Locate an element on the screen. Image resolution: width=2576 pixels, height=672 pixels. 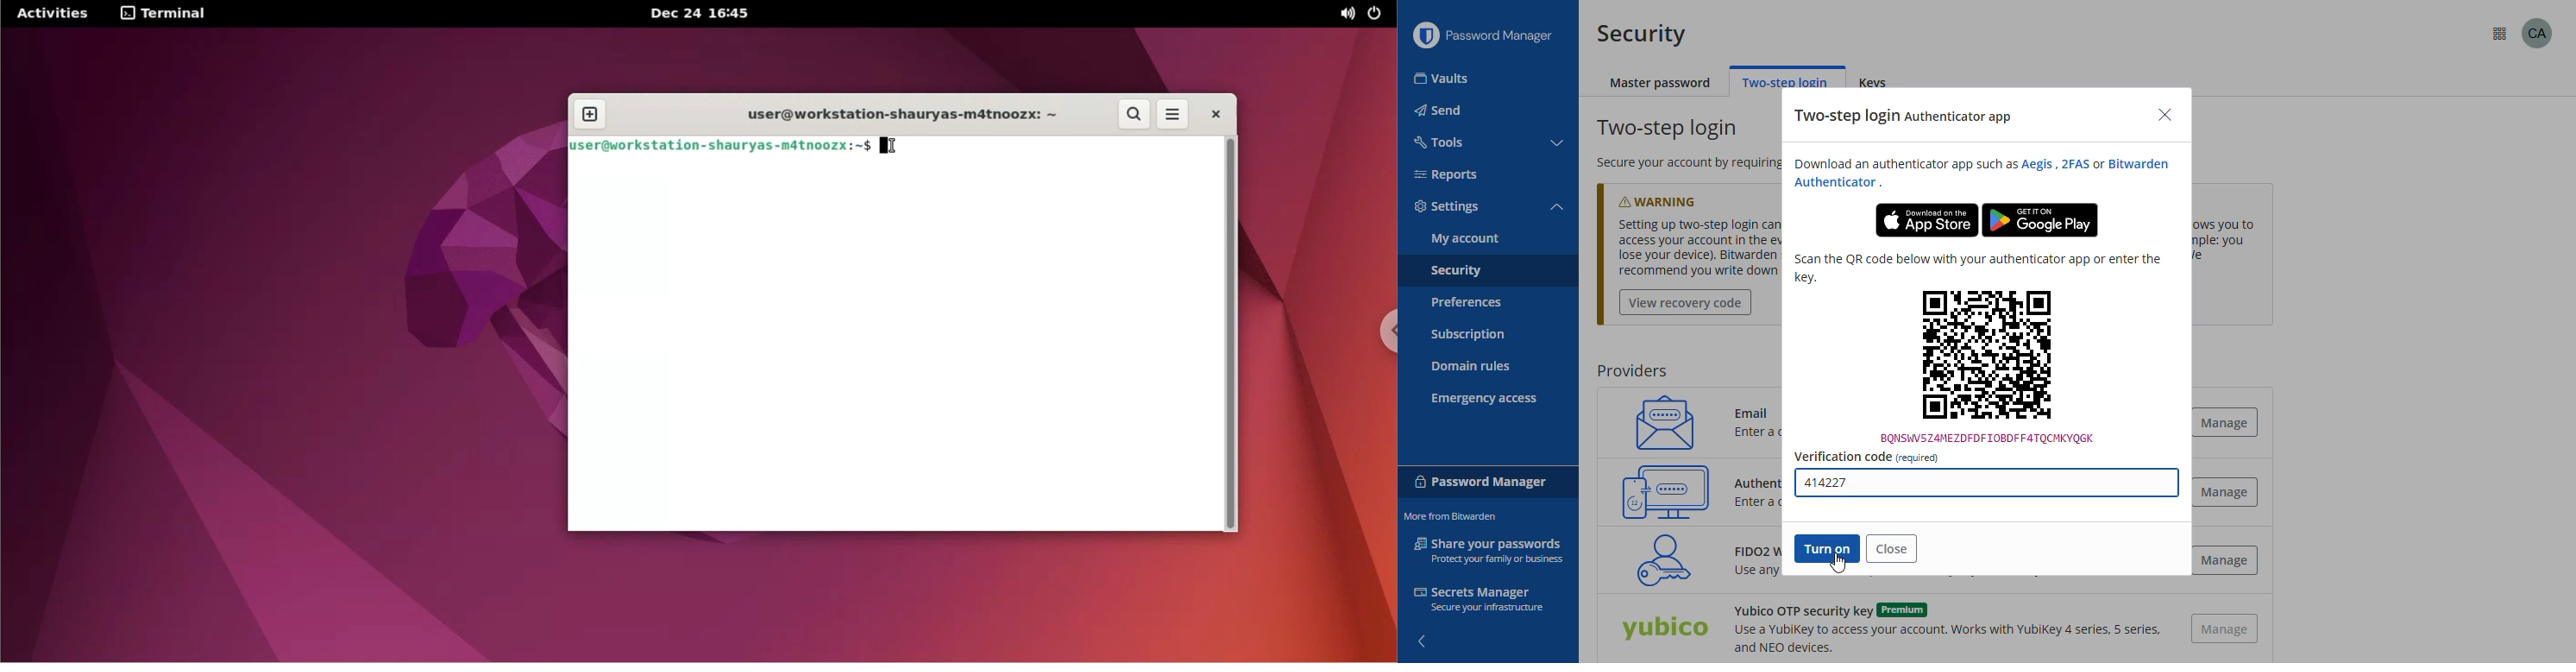
view recovery code is located at coordinates (1686, 303).